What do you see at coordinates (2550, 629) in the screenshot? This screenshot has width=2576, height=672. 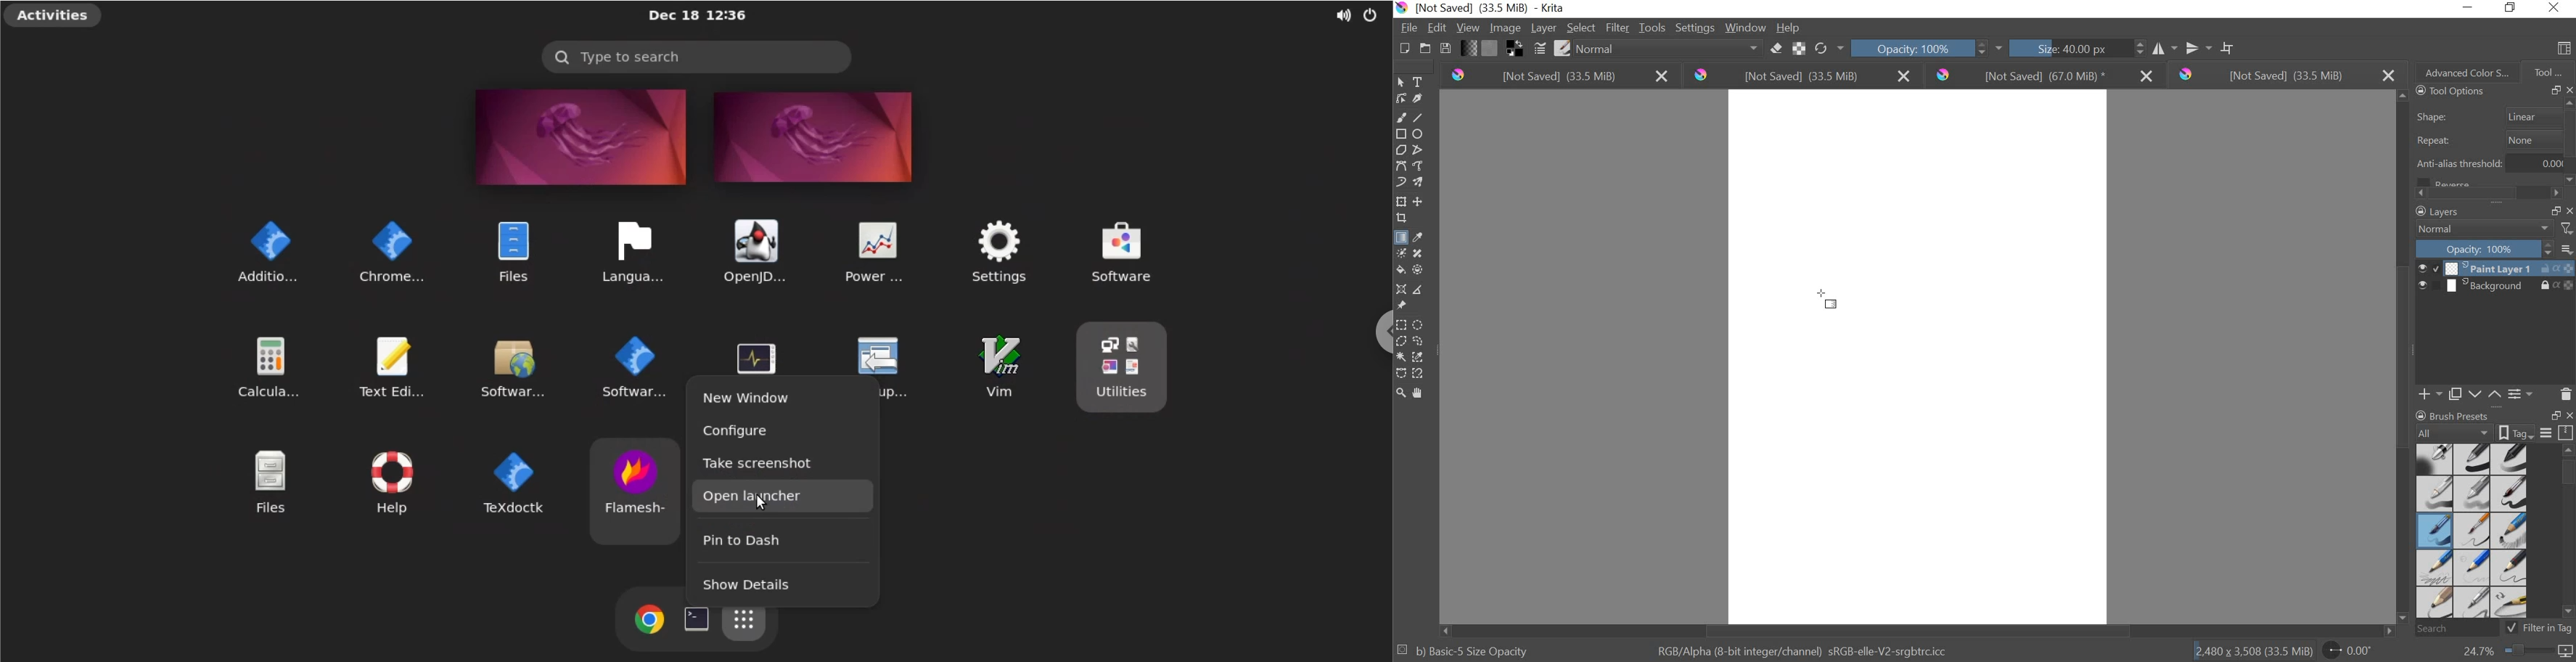 I see `FILTER IN TAG` at bounding box center [2550, 629].